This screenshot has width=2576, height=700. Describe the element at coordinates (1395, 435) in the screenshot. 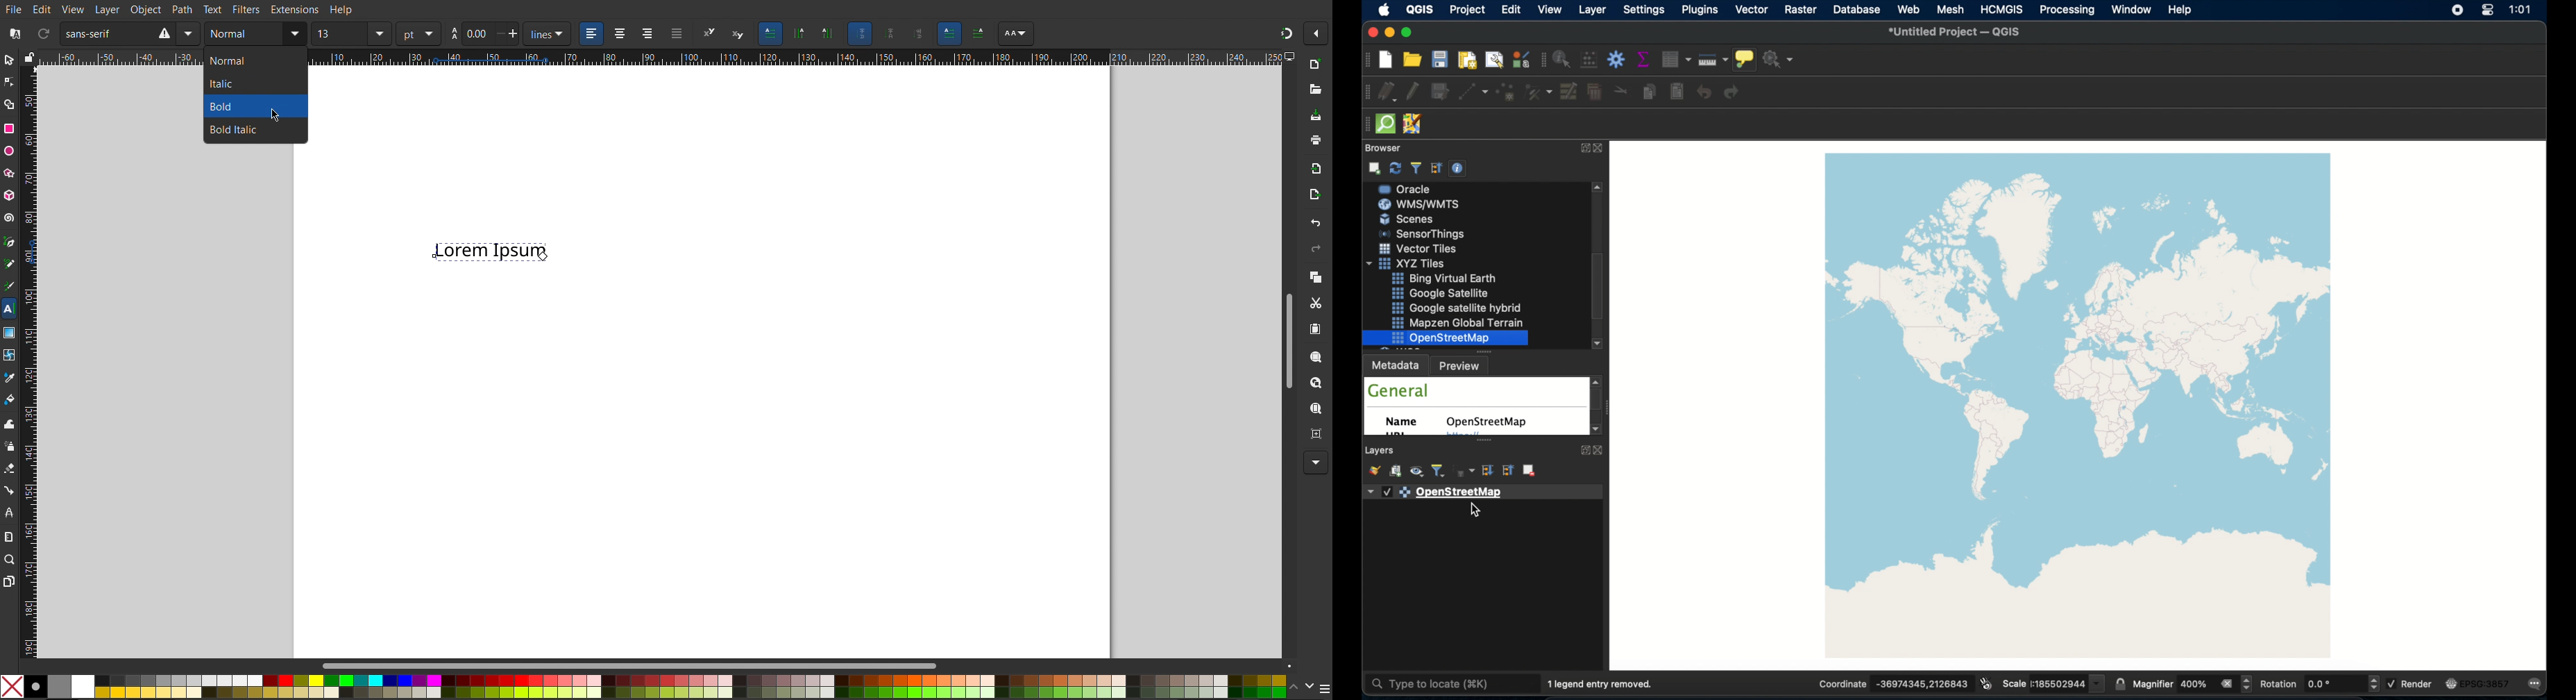

I see `URL` at that location.